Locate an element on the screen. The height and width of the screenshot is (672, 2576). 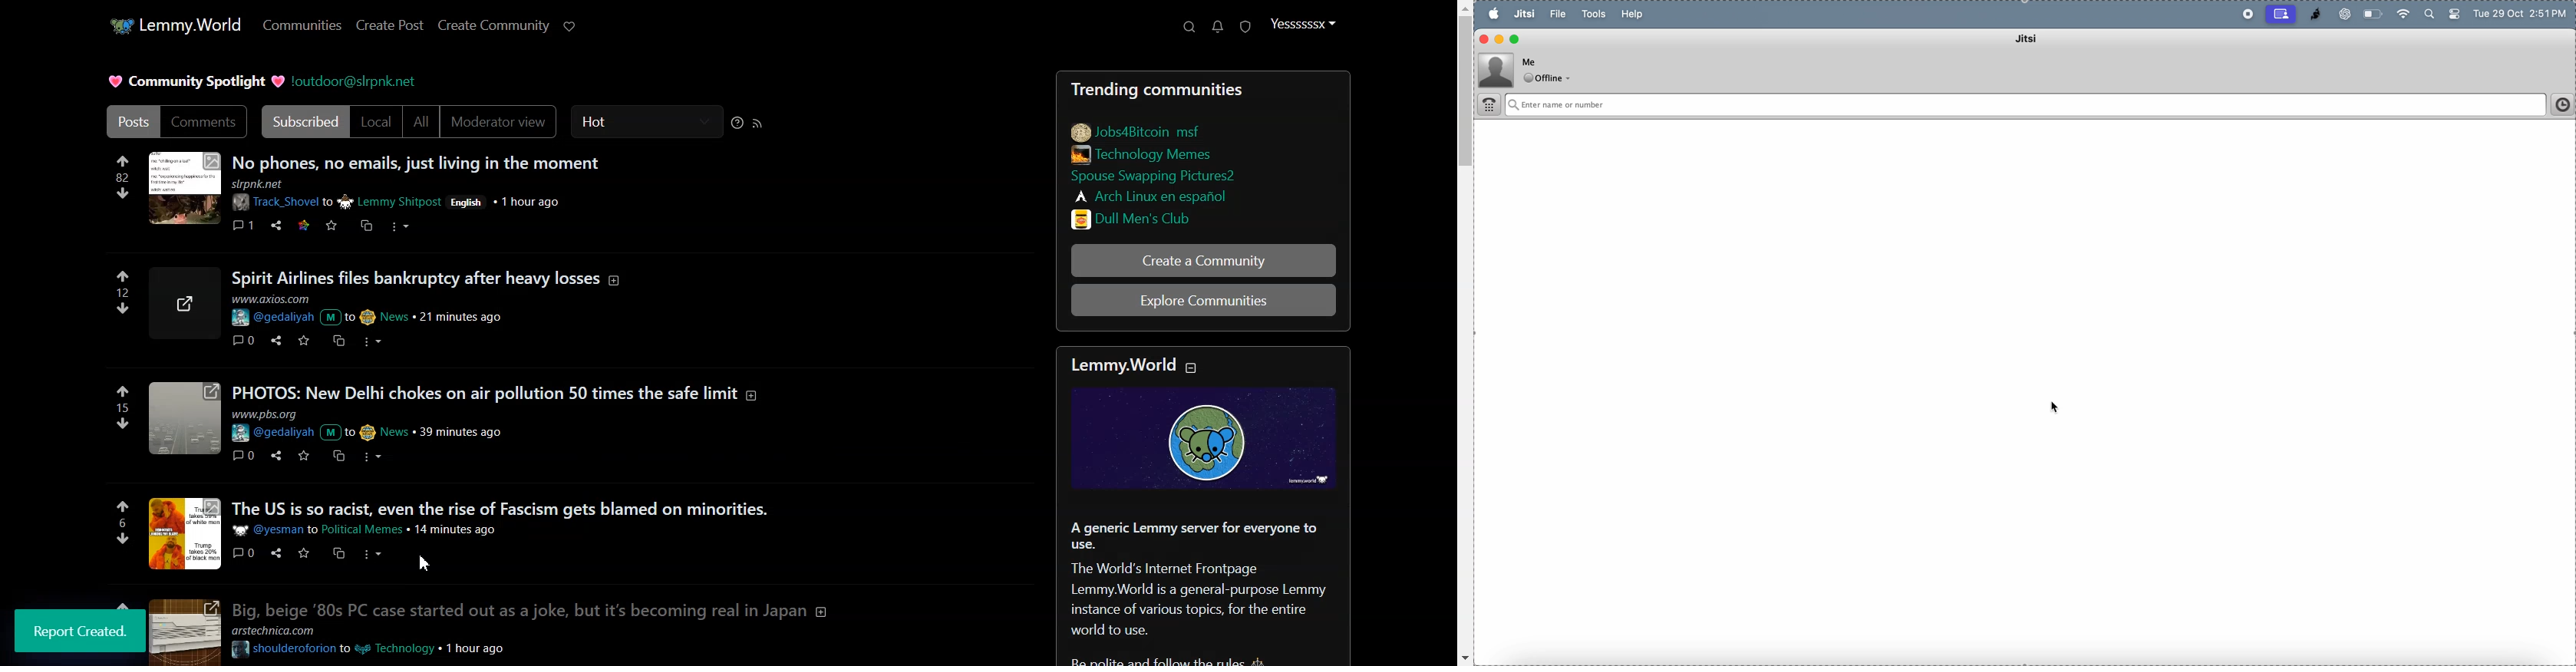
more is located at coordinates (374, 554).